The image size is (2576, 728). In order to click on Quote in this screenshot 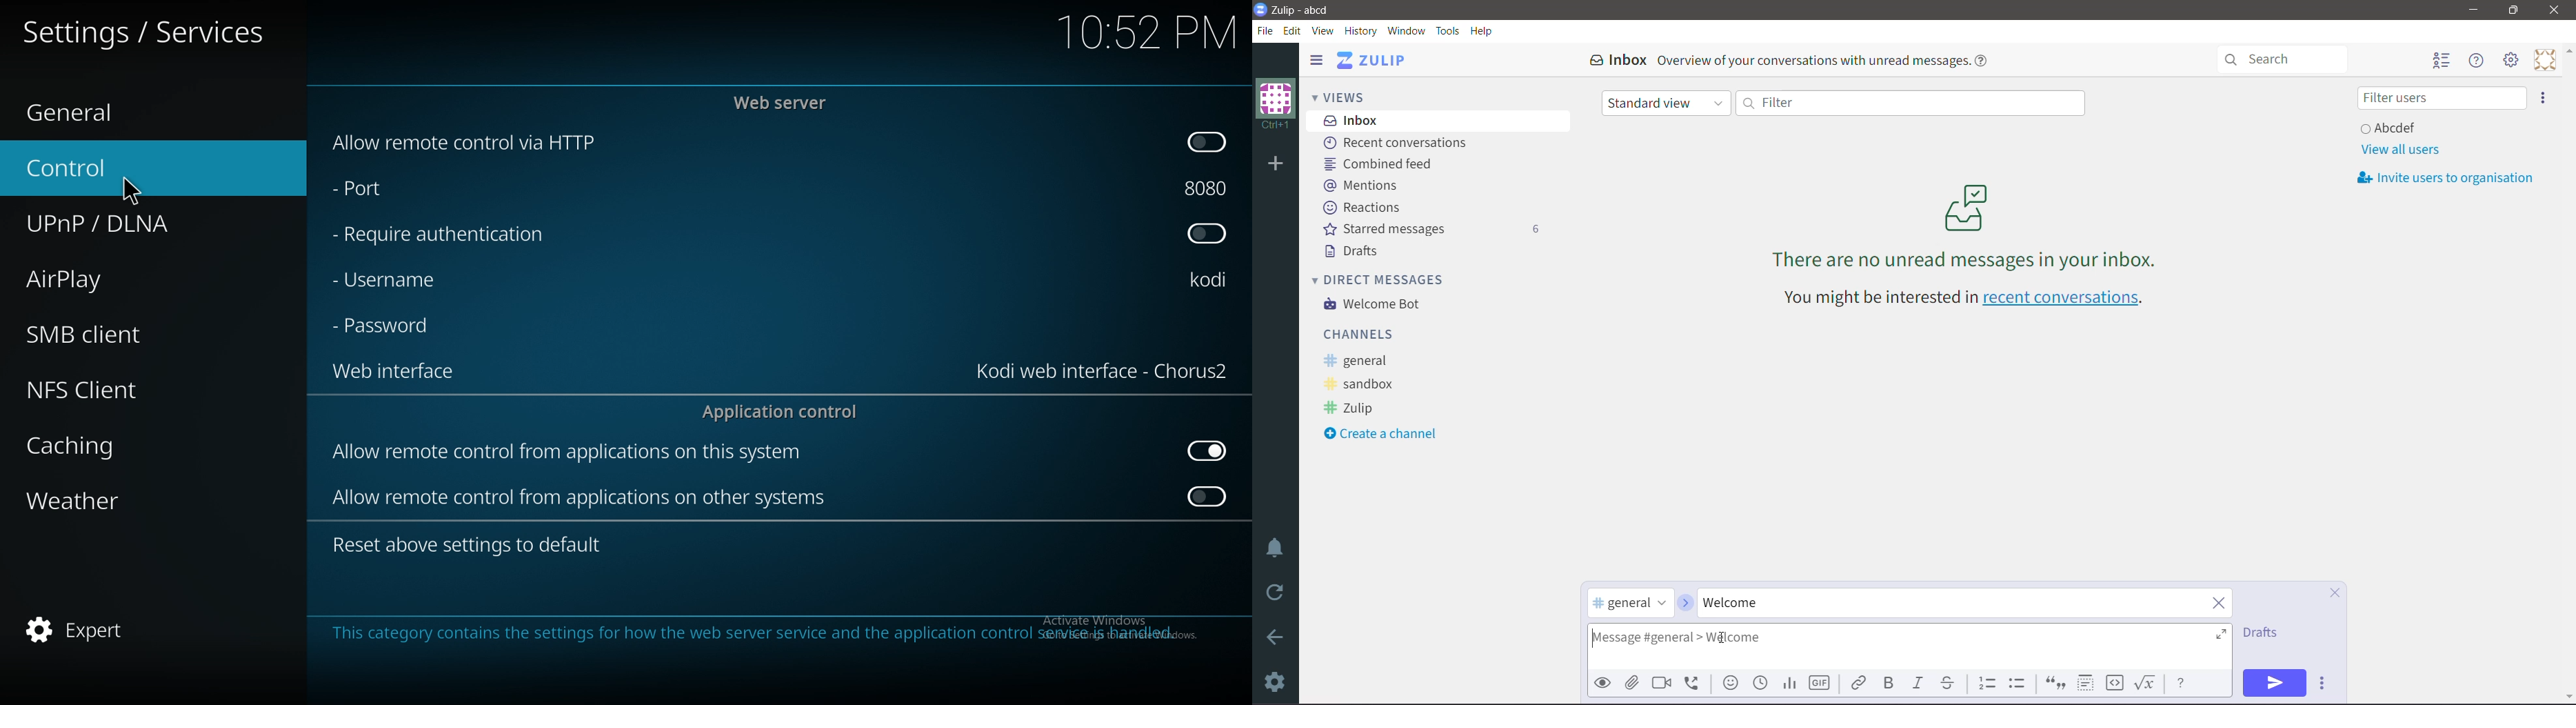, I will do `click(2054, 684)`.